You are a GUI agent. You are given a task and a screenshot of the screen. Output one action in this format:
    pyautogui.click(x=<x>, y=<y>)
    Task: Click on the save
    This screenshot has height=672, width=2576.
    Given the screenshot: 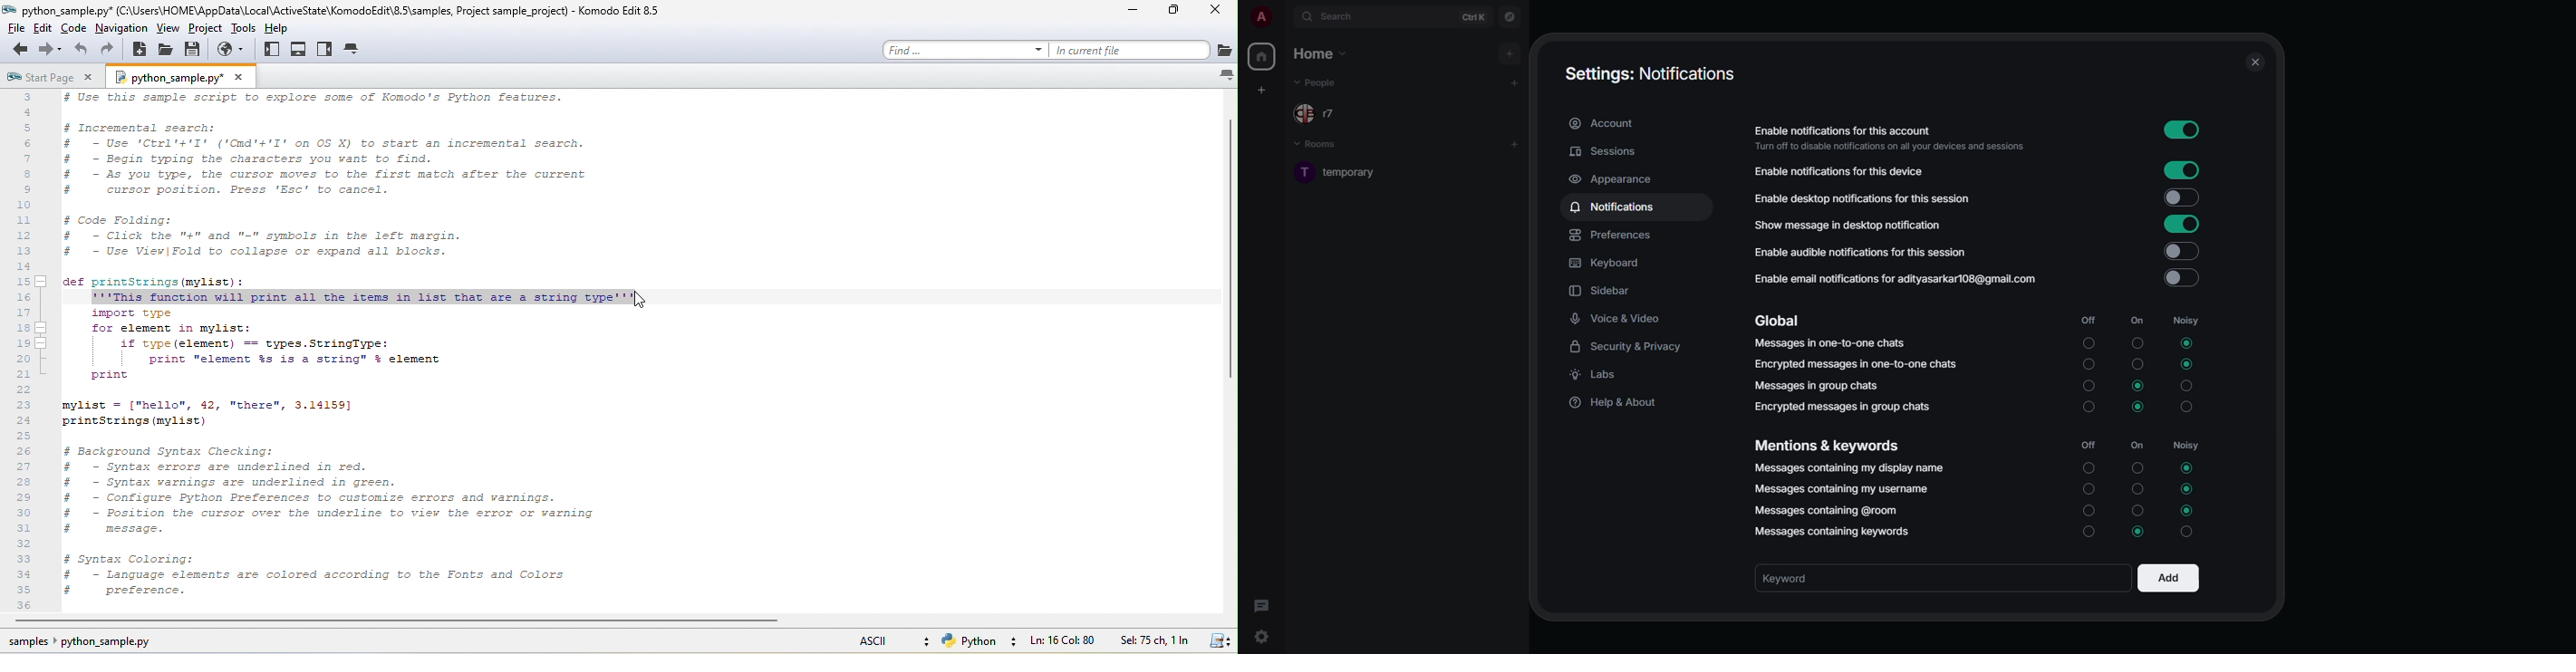 What is the action you would take?
    pyautogui.click(x=197, y=50)
    